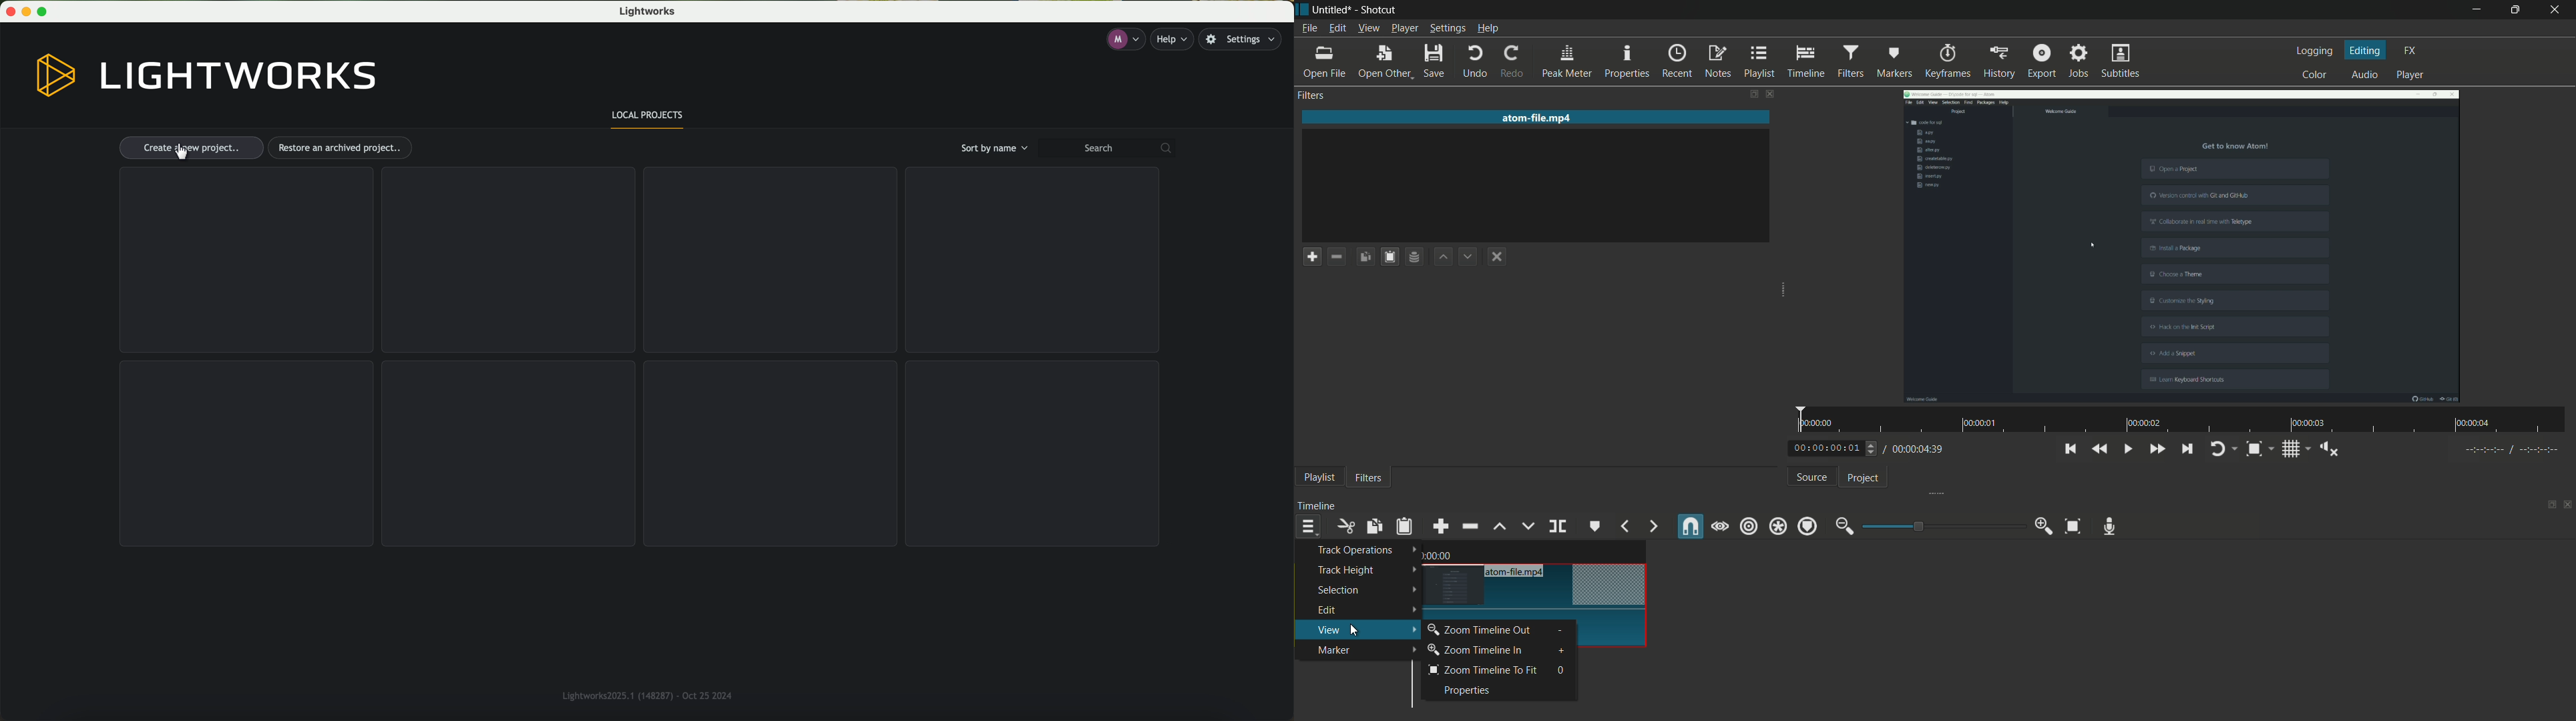  Describe the element at coordinates (2183, 246) in the screenshot. I see `imported file` at that location.